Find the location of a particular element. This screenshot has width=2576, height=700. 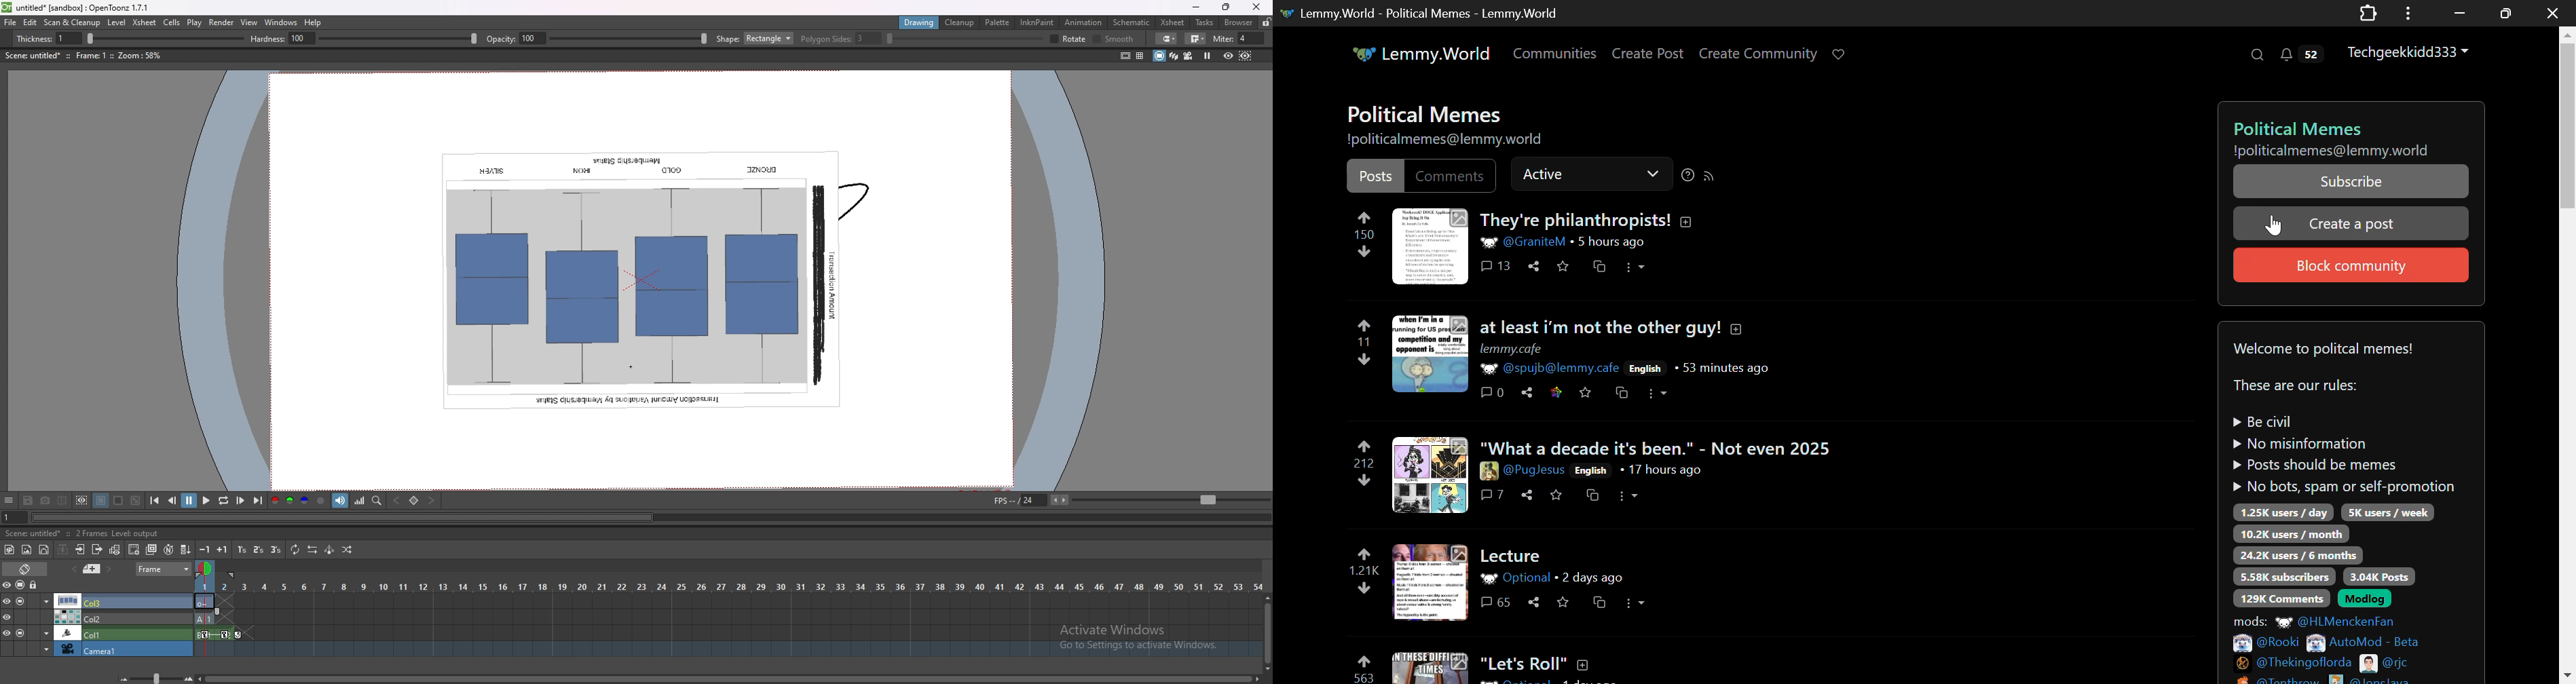

level is located at coordinates (118, 23).